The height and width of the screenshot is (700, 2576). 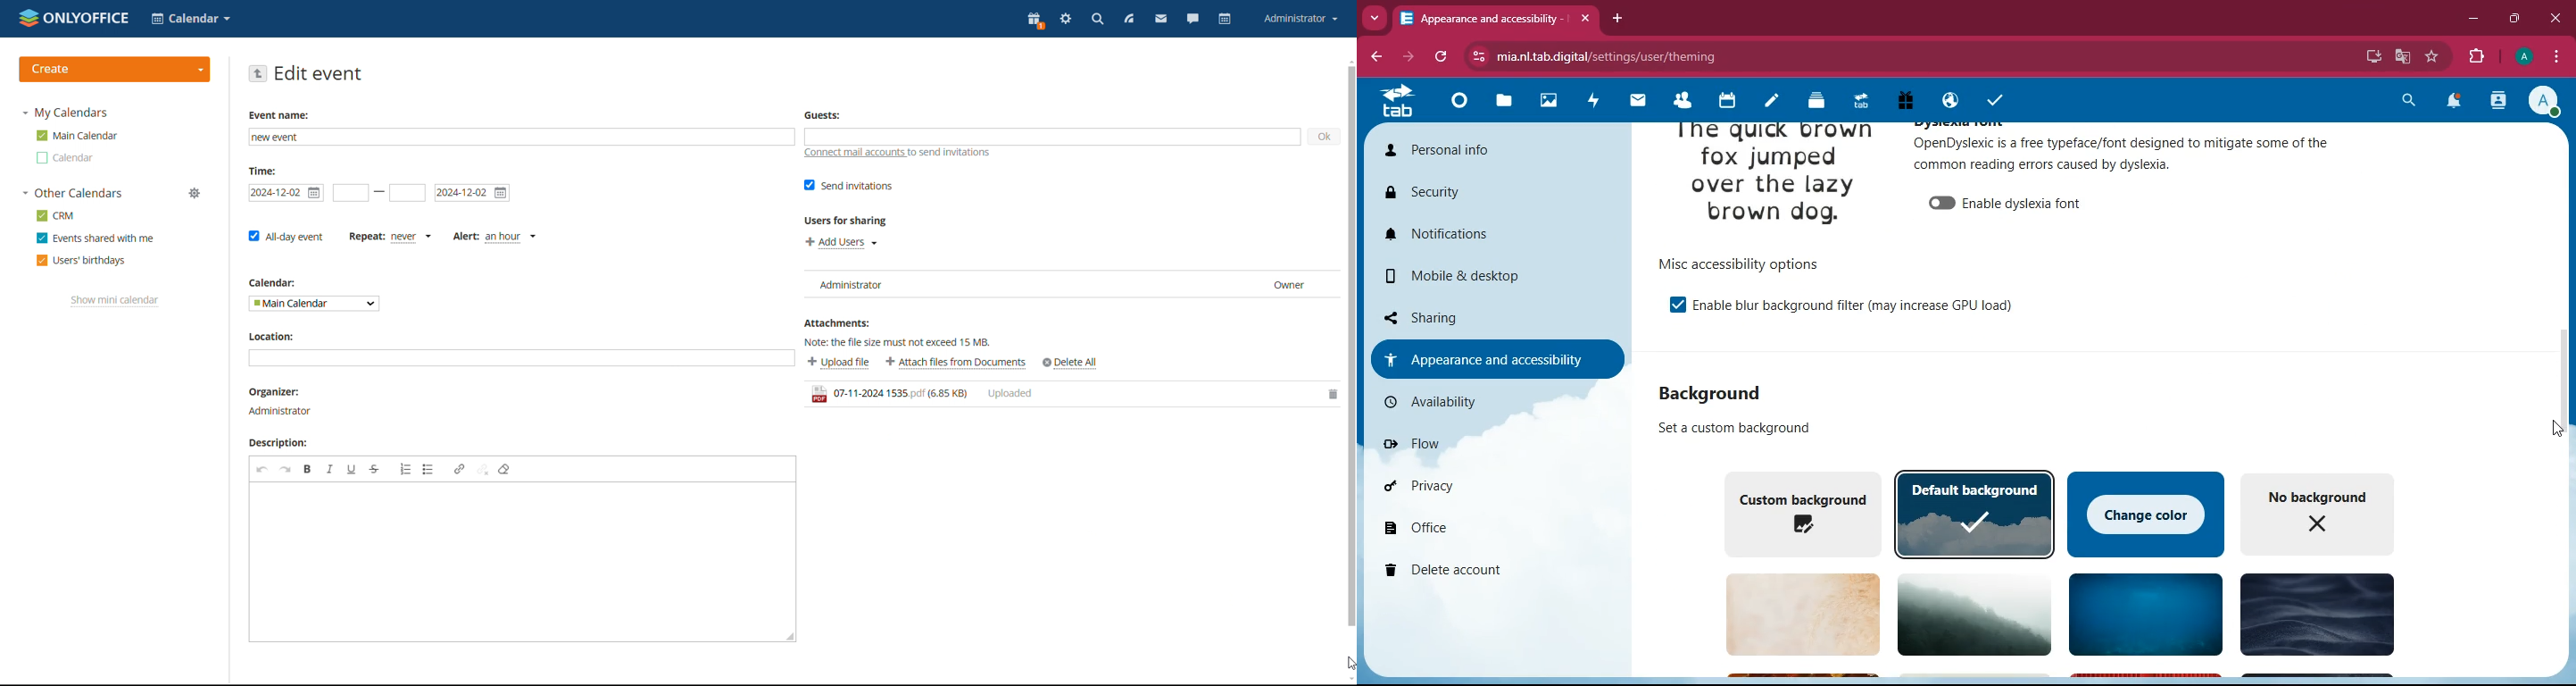 I want to click on remove format, so click(x=504, y=470).